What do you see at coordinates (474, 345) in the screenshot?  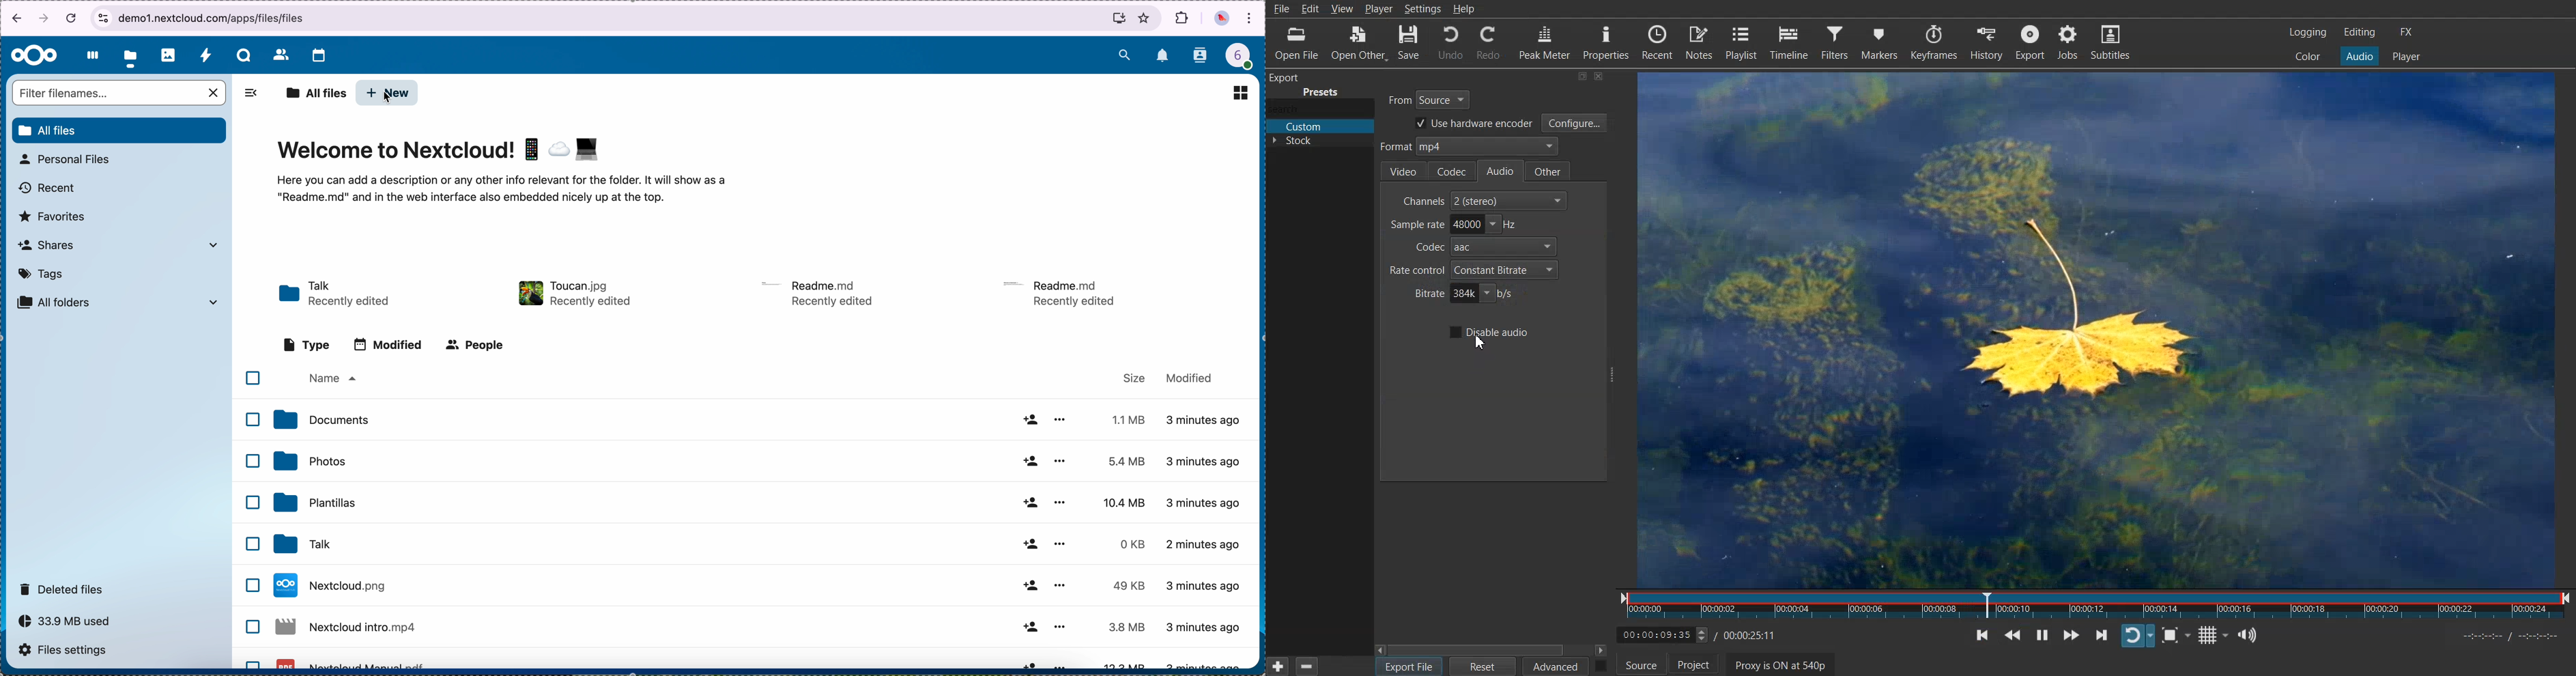 I see `people` at bounding box center [474, 345].